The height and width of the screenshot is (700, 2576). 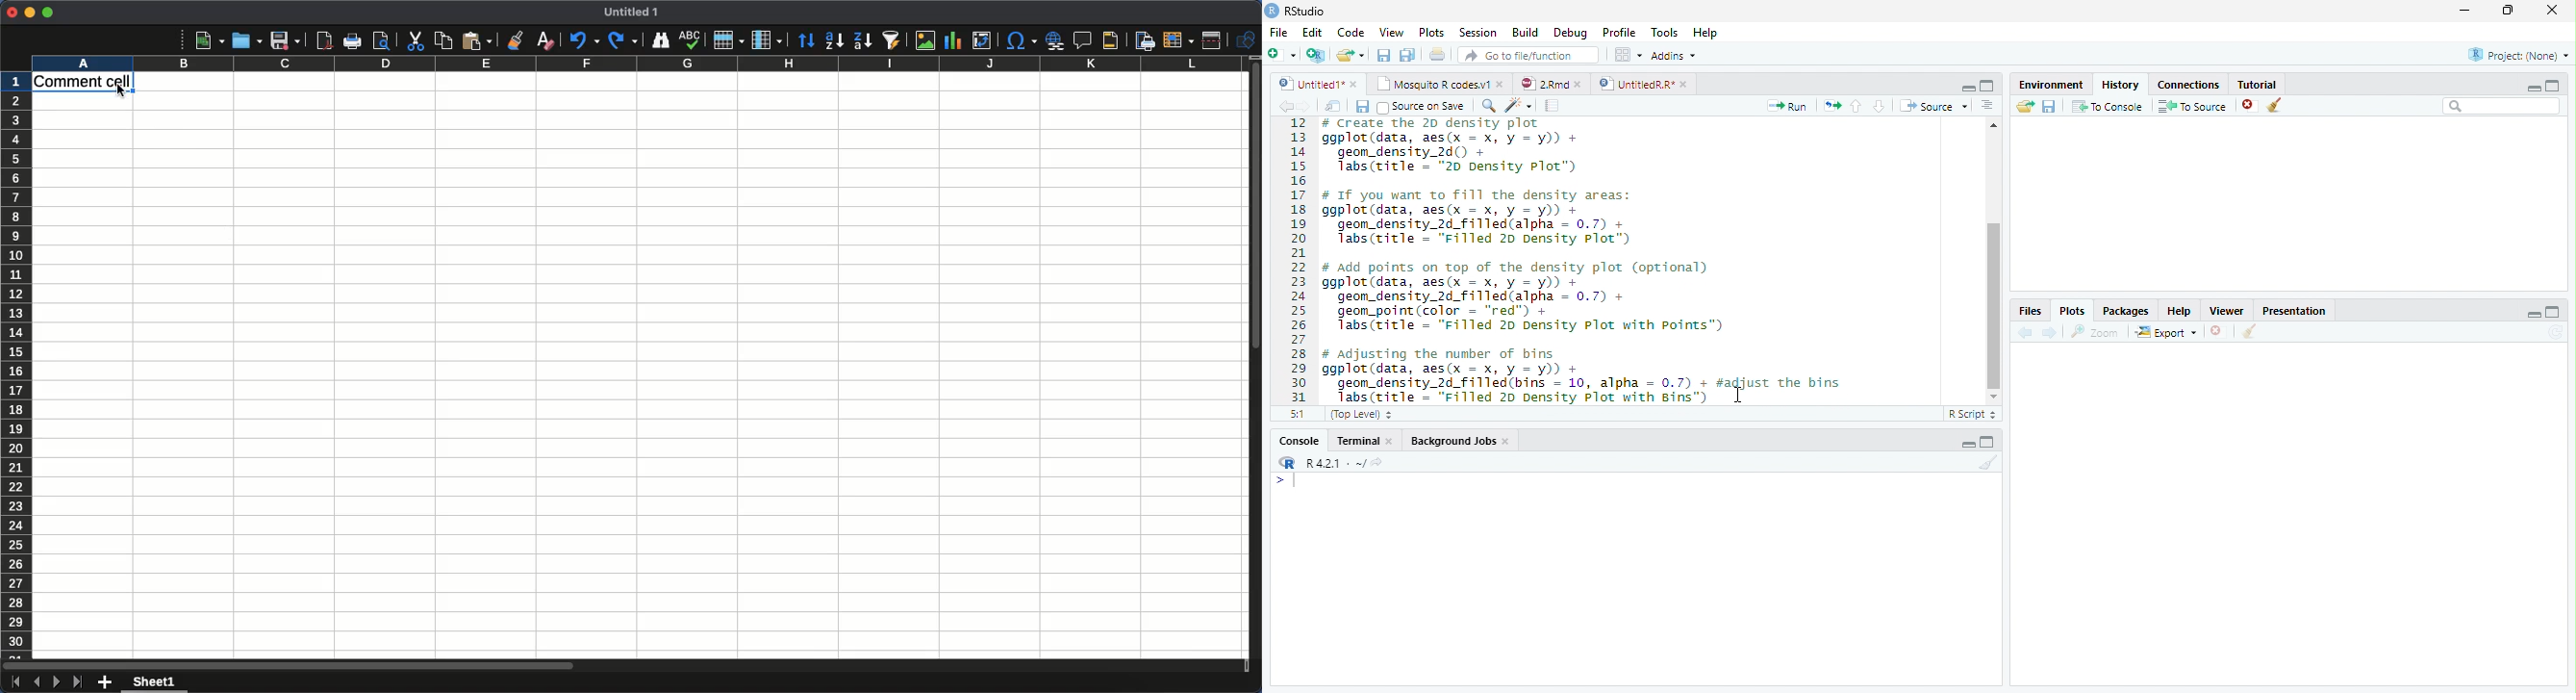 I want to click on save, so click(x=1362, y=107).